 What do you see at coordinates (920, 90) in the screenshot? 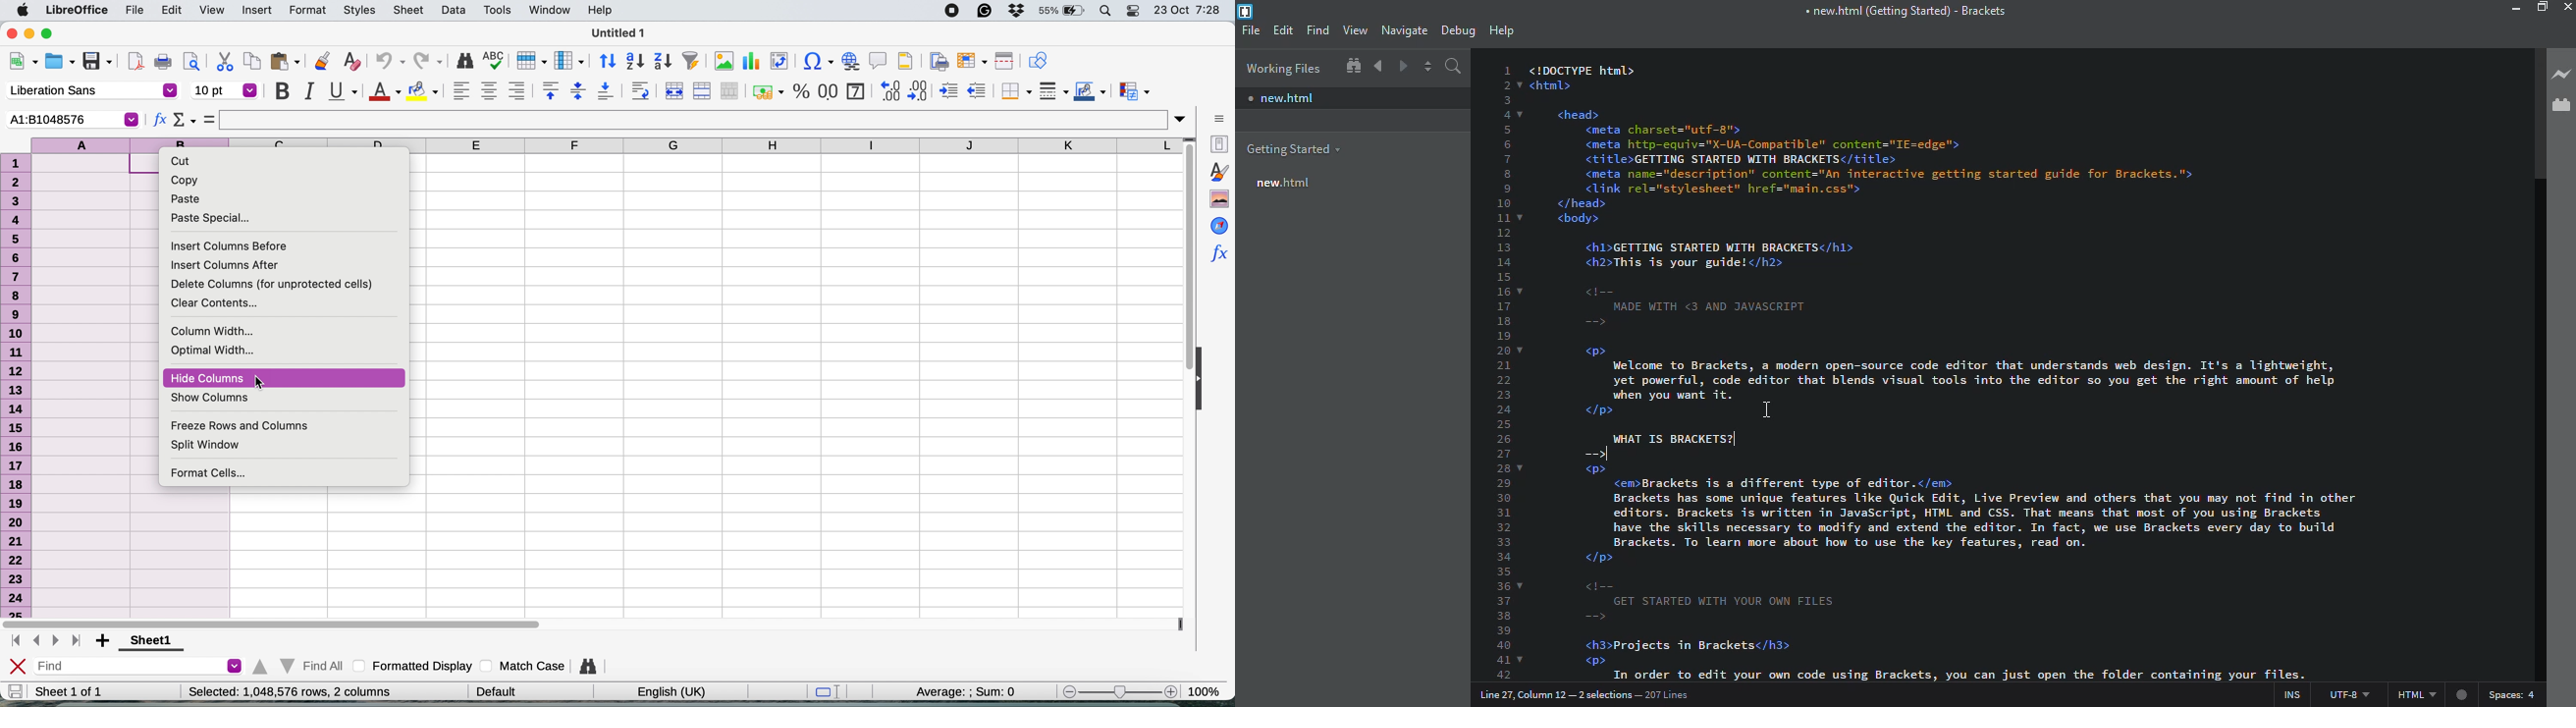
I see `reduce decimal` at bounding box center [920, 90].